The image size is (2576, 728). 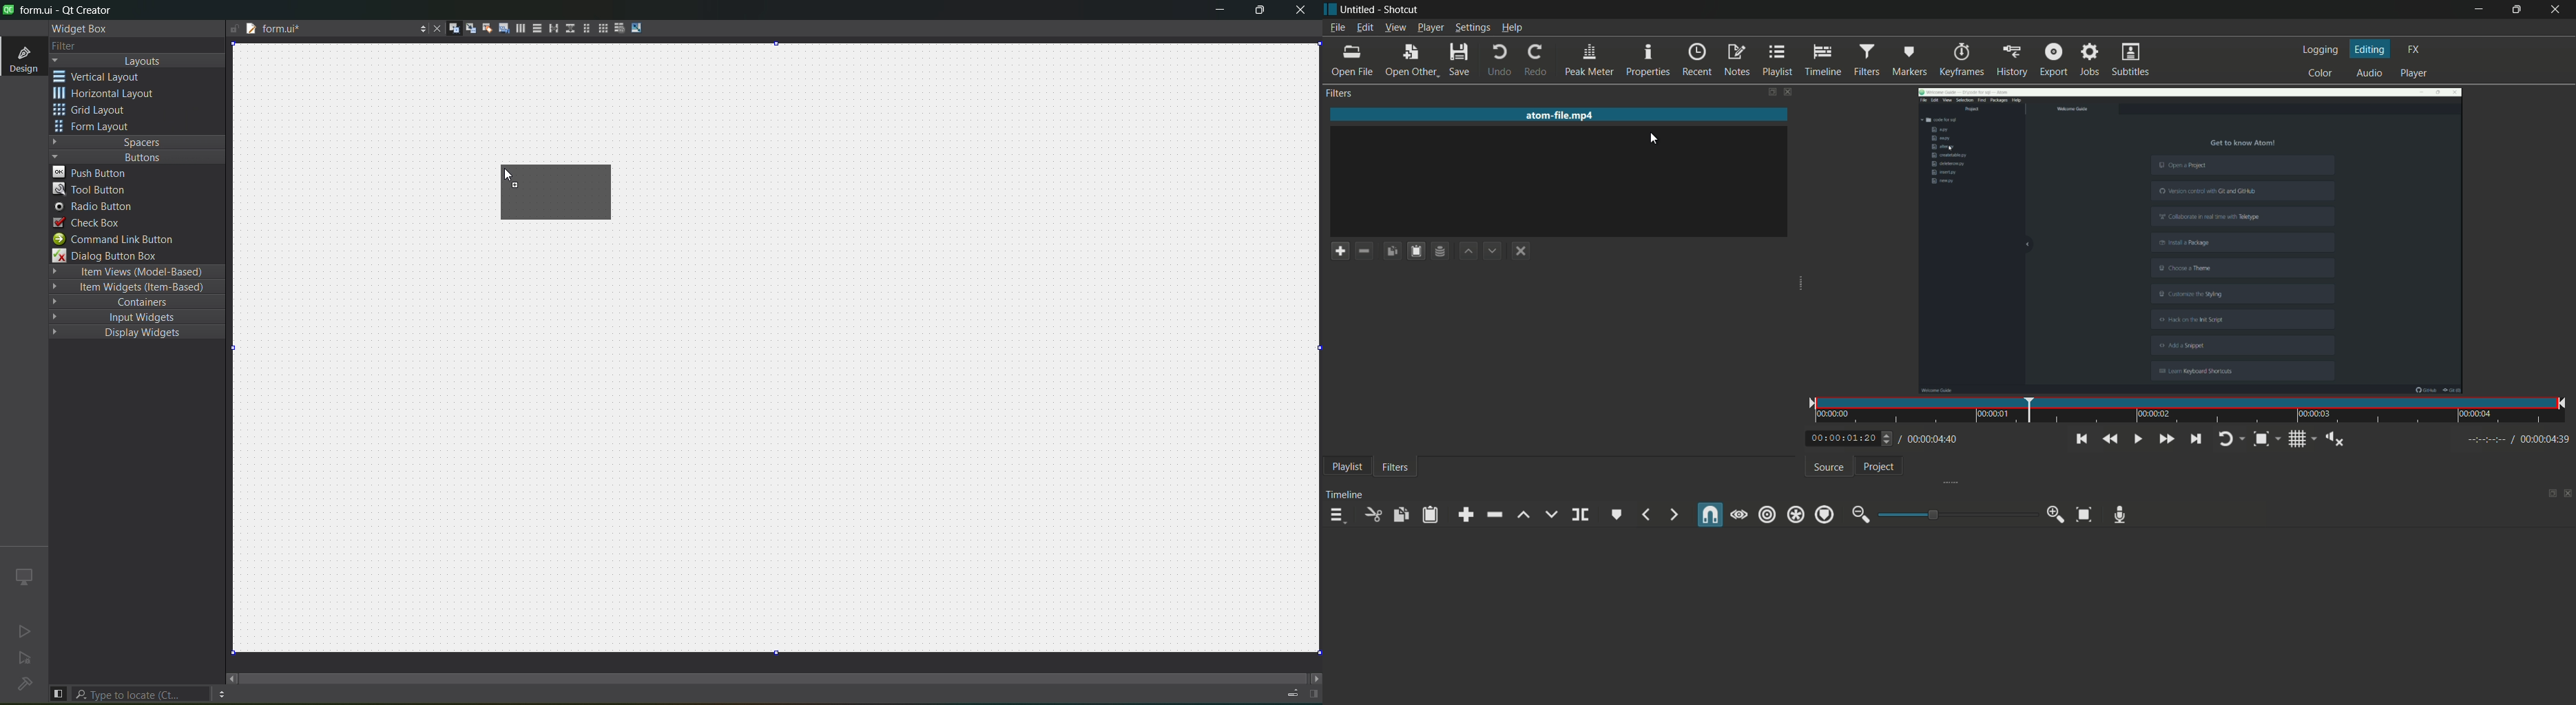 What do you see at coordinates (91, 191) in the screenshot?
I see `tool button` at bounding box center [91, 191].